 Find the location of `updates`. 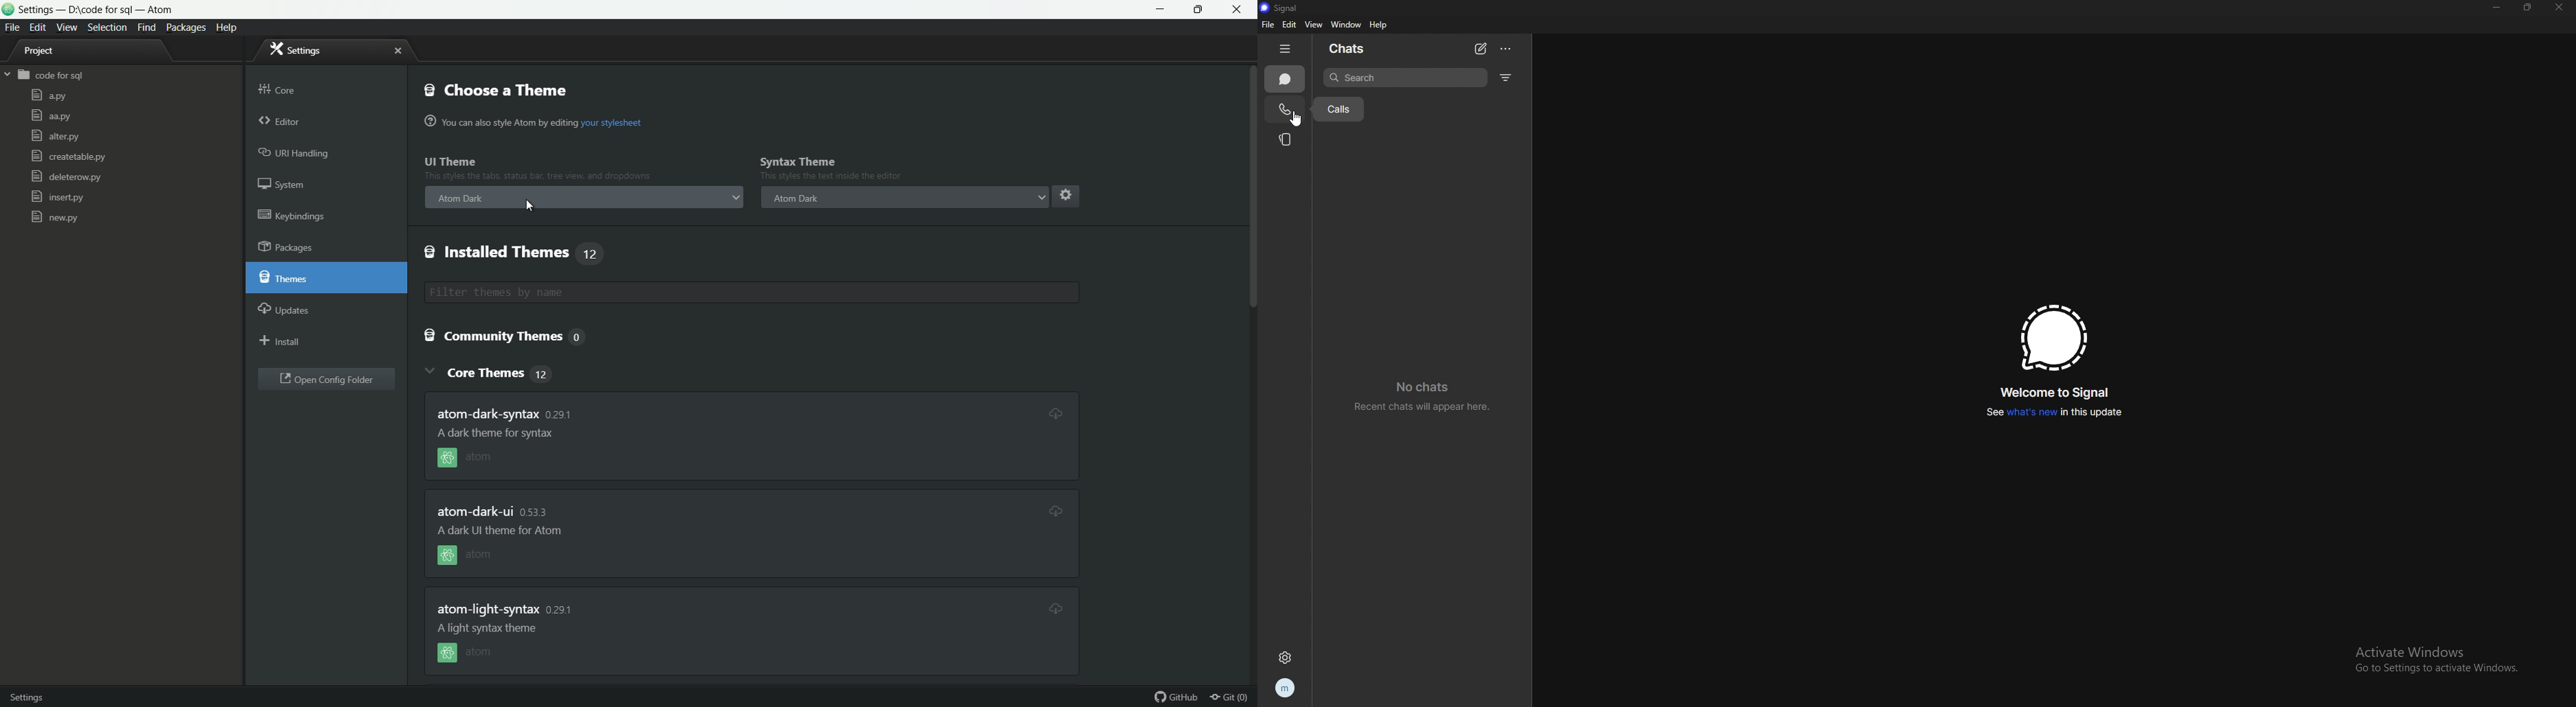

updates is located at coordinates (285, 308).